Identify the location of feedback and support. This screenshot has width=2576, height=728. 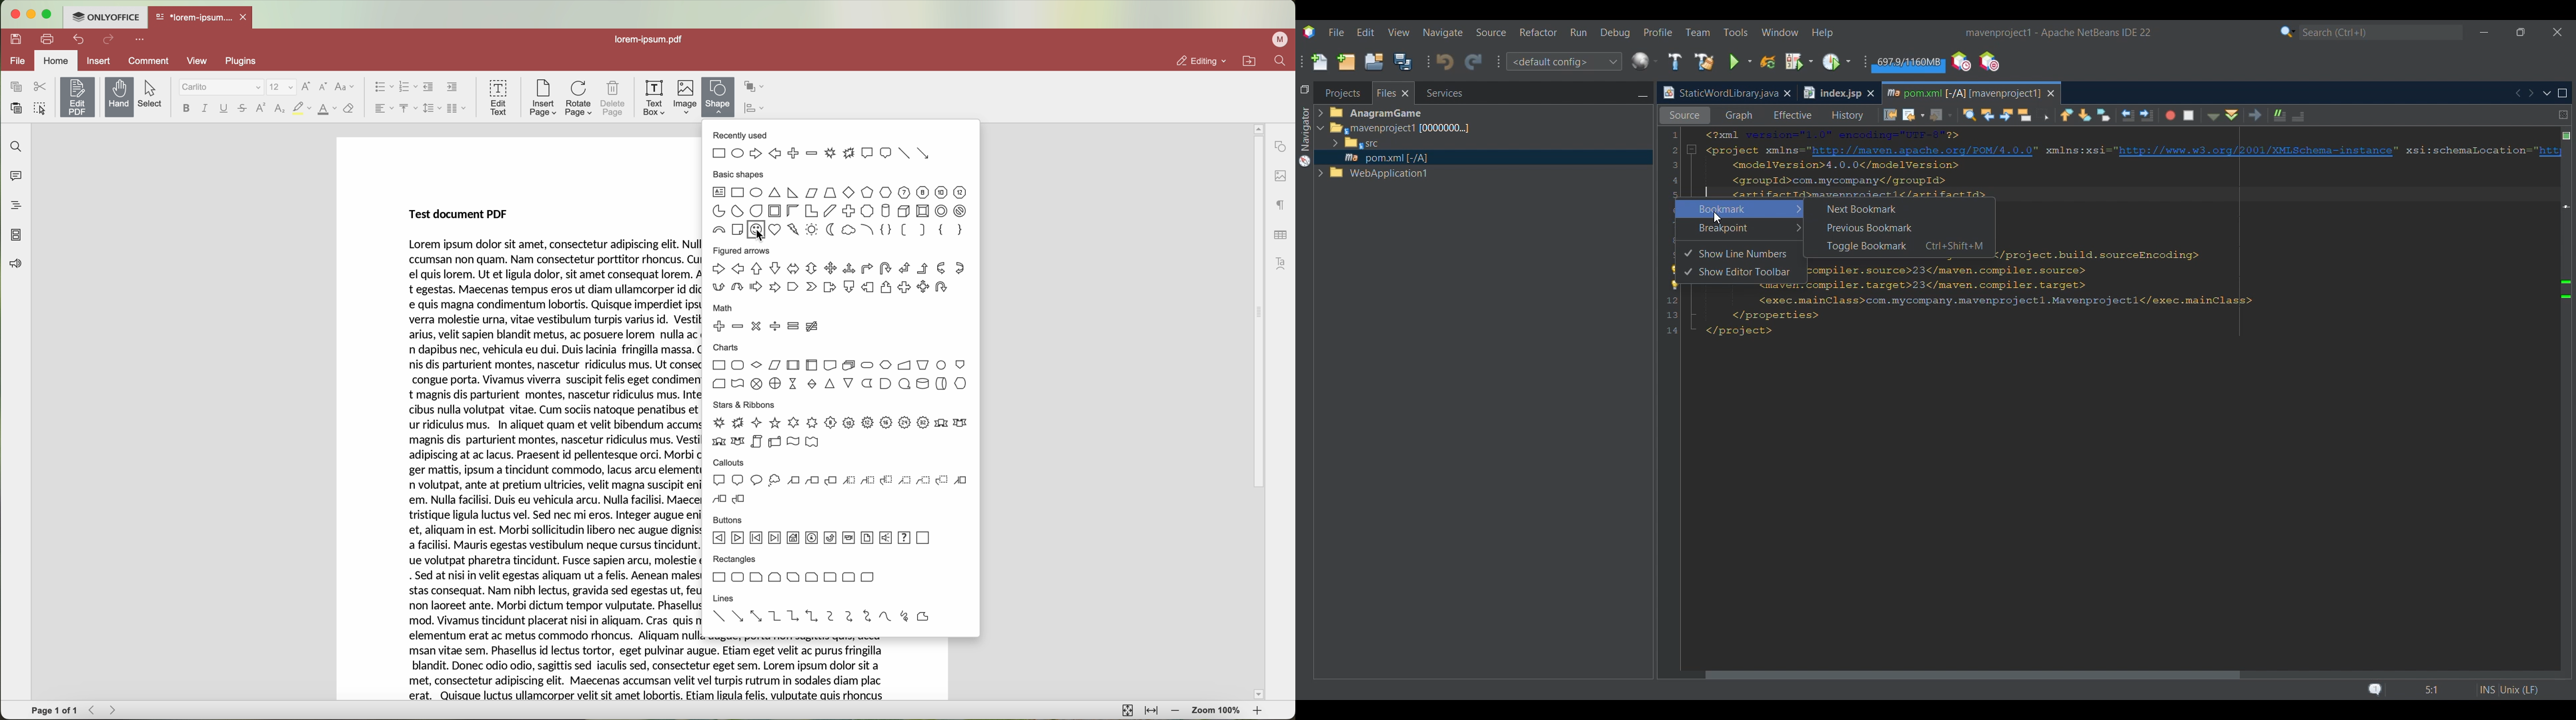
(16, 264).